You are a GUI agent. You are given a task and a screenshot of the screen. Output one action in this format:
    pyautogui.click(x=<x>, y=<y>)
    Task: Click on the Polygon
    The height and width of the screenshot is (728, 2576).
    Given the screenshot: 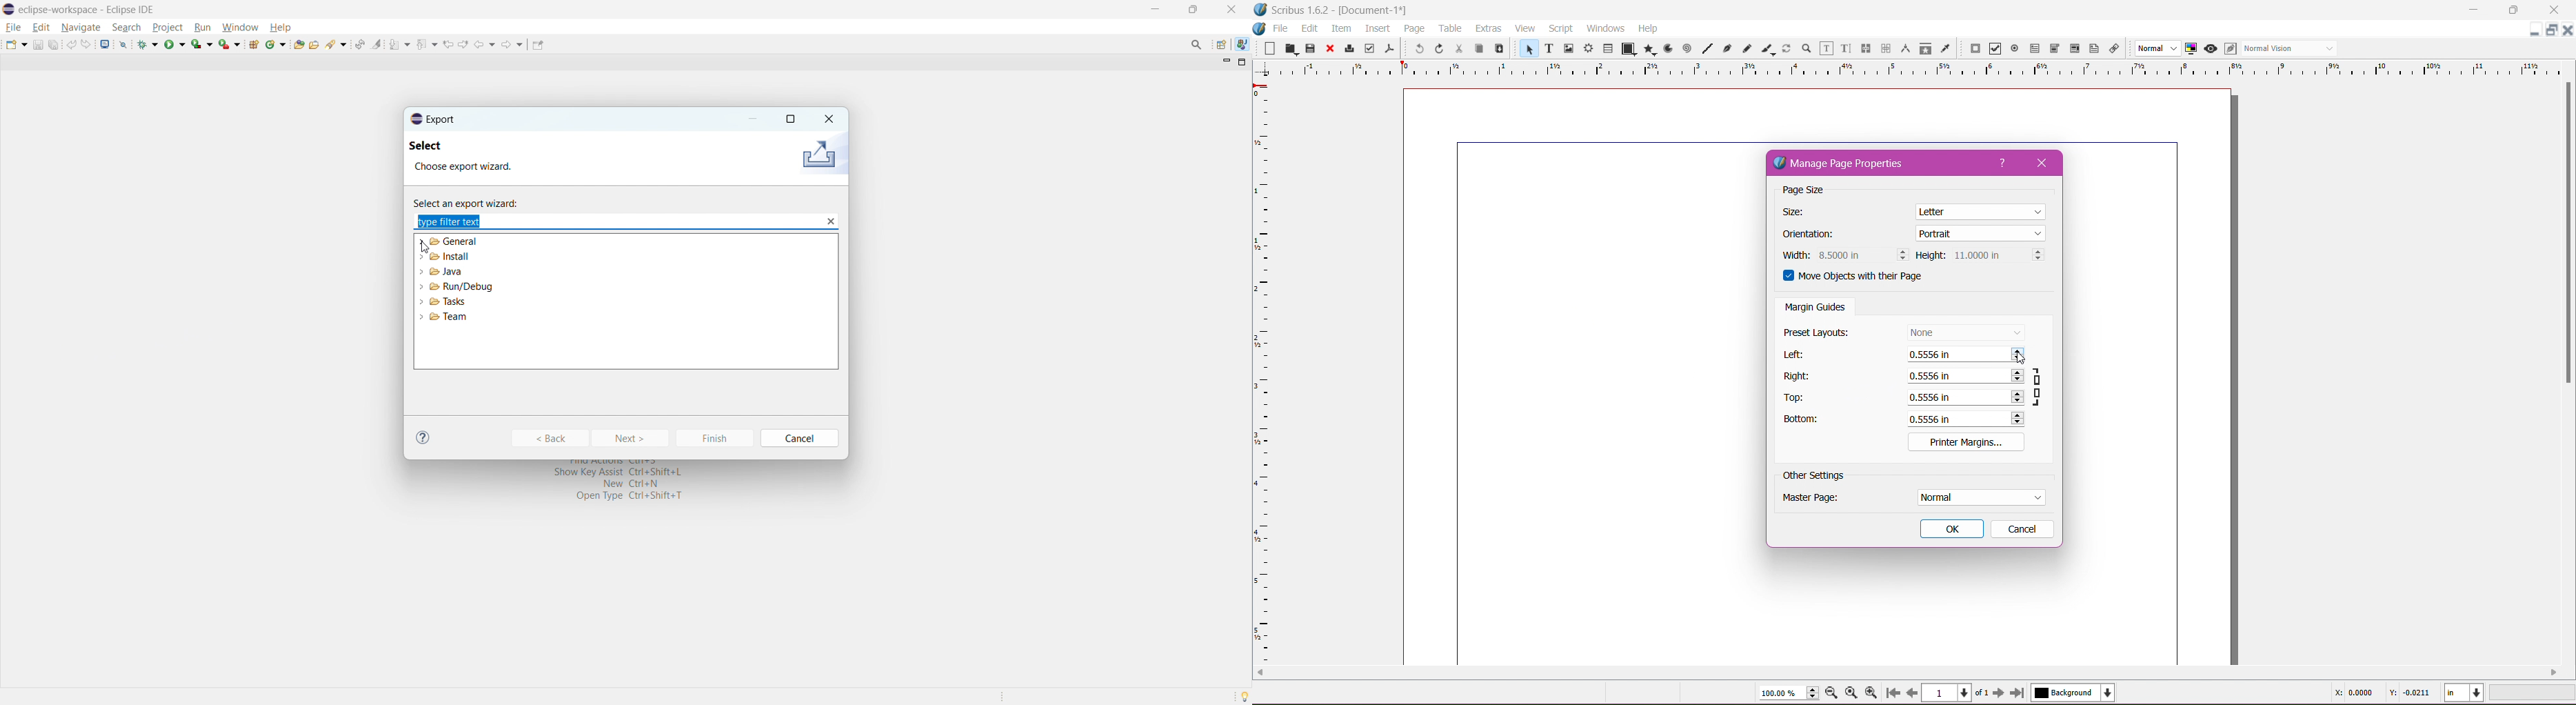 What is the action you would take?
    pyautogui.click(x=1647, y=50)
    